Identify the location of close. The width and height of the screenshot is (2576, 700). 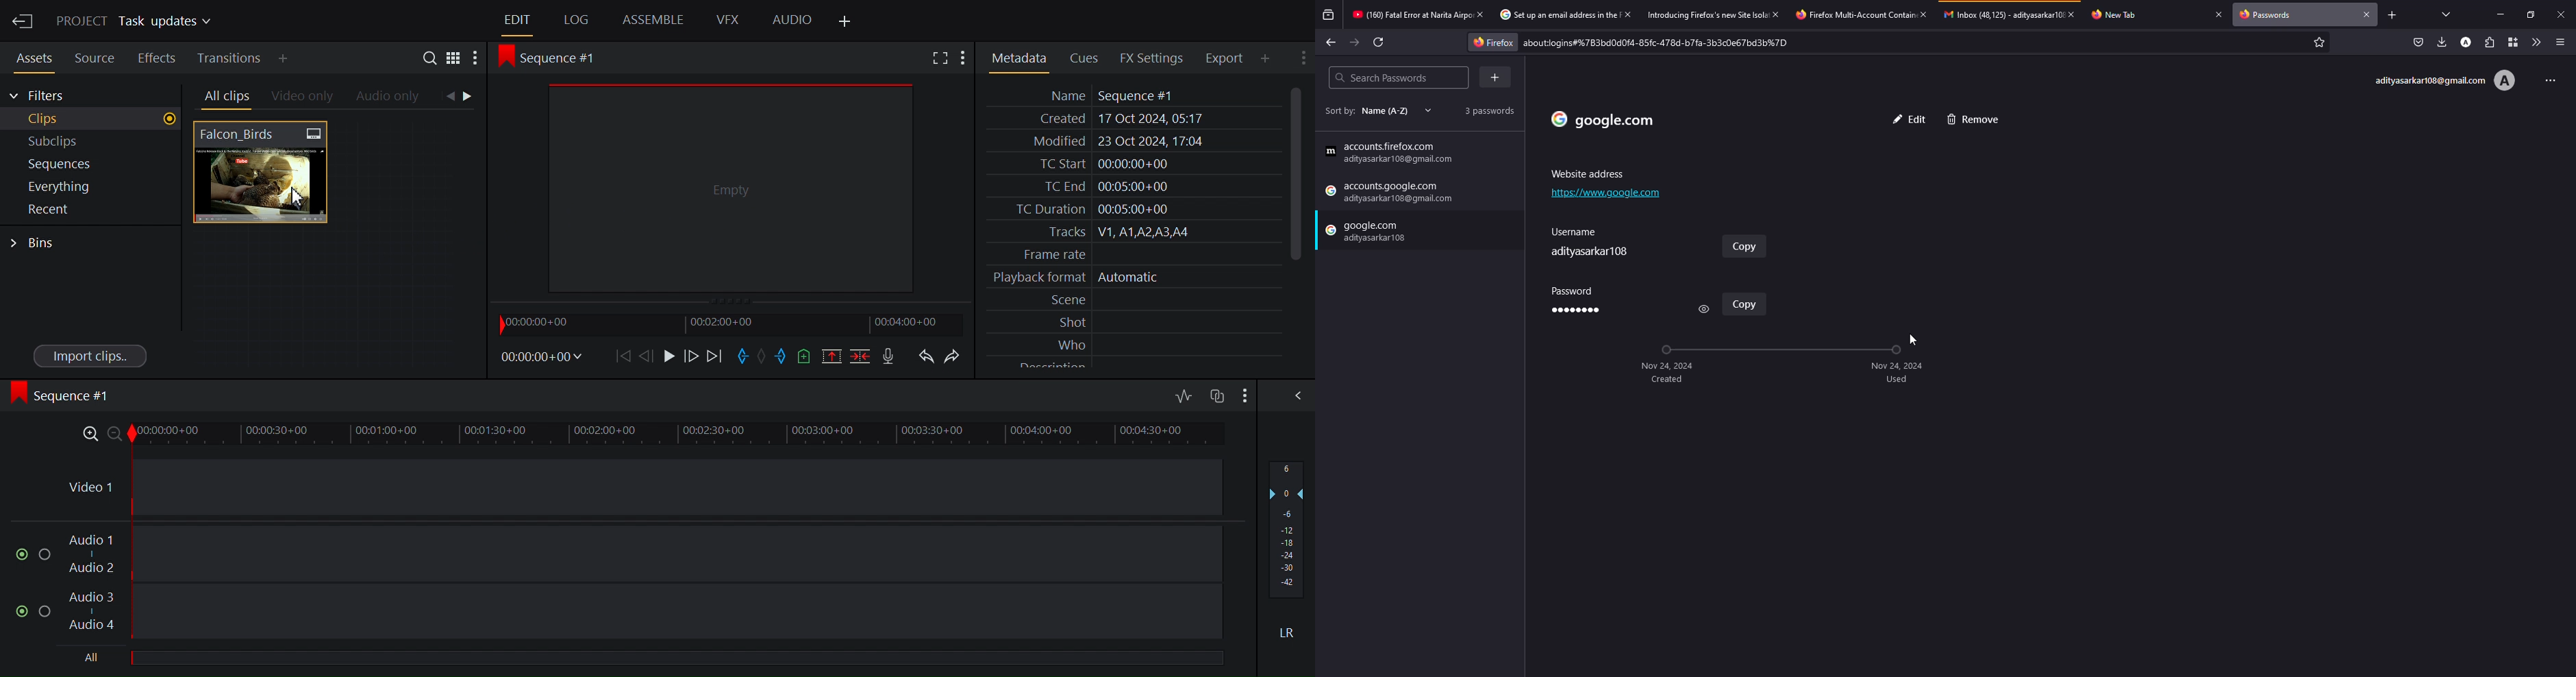
(2561, 14).